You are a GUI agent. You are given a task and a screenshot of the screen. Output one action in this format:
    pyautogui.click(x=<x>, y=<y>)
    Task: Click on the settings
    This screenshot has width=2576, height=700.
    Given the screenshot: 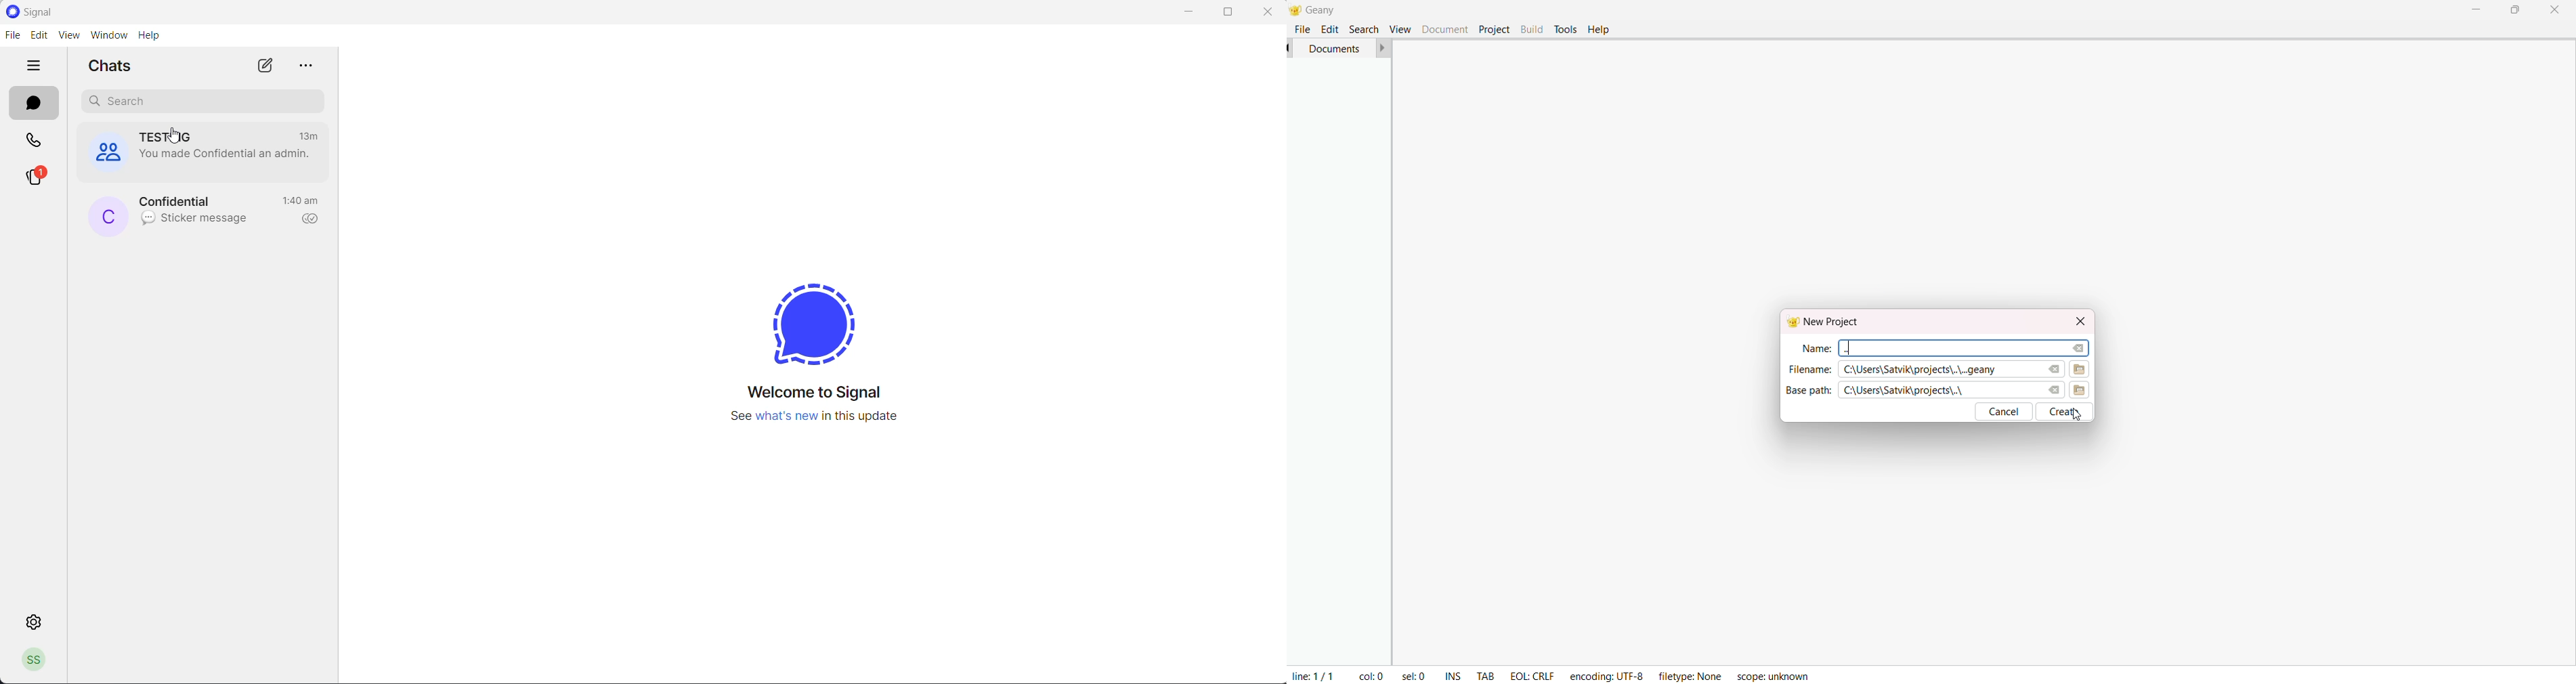 What is the action you would take?
    pyautogui.click(x=33, y=623)
    